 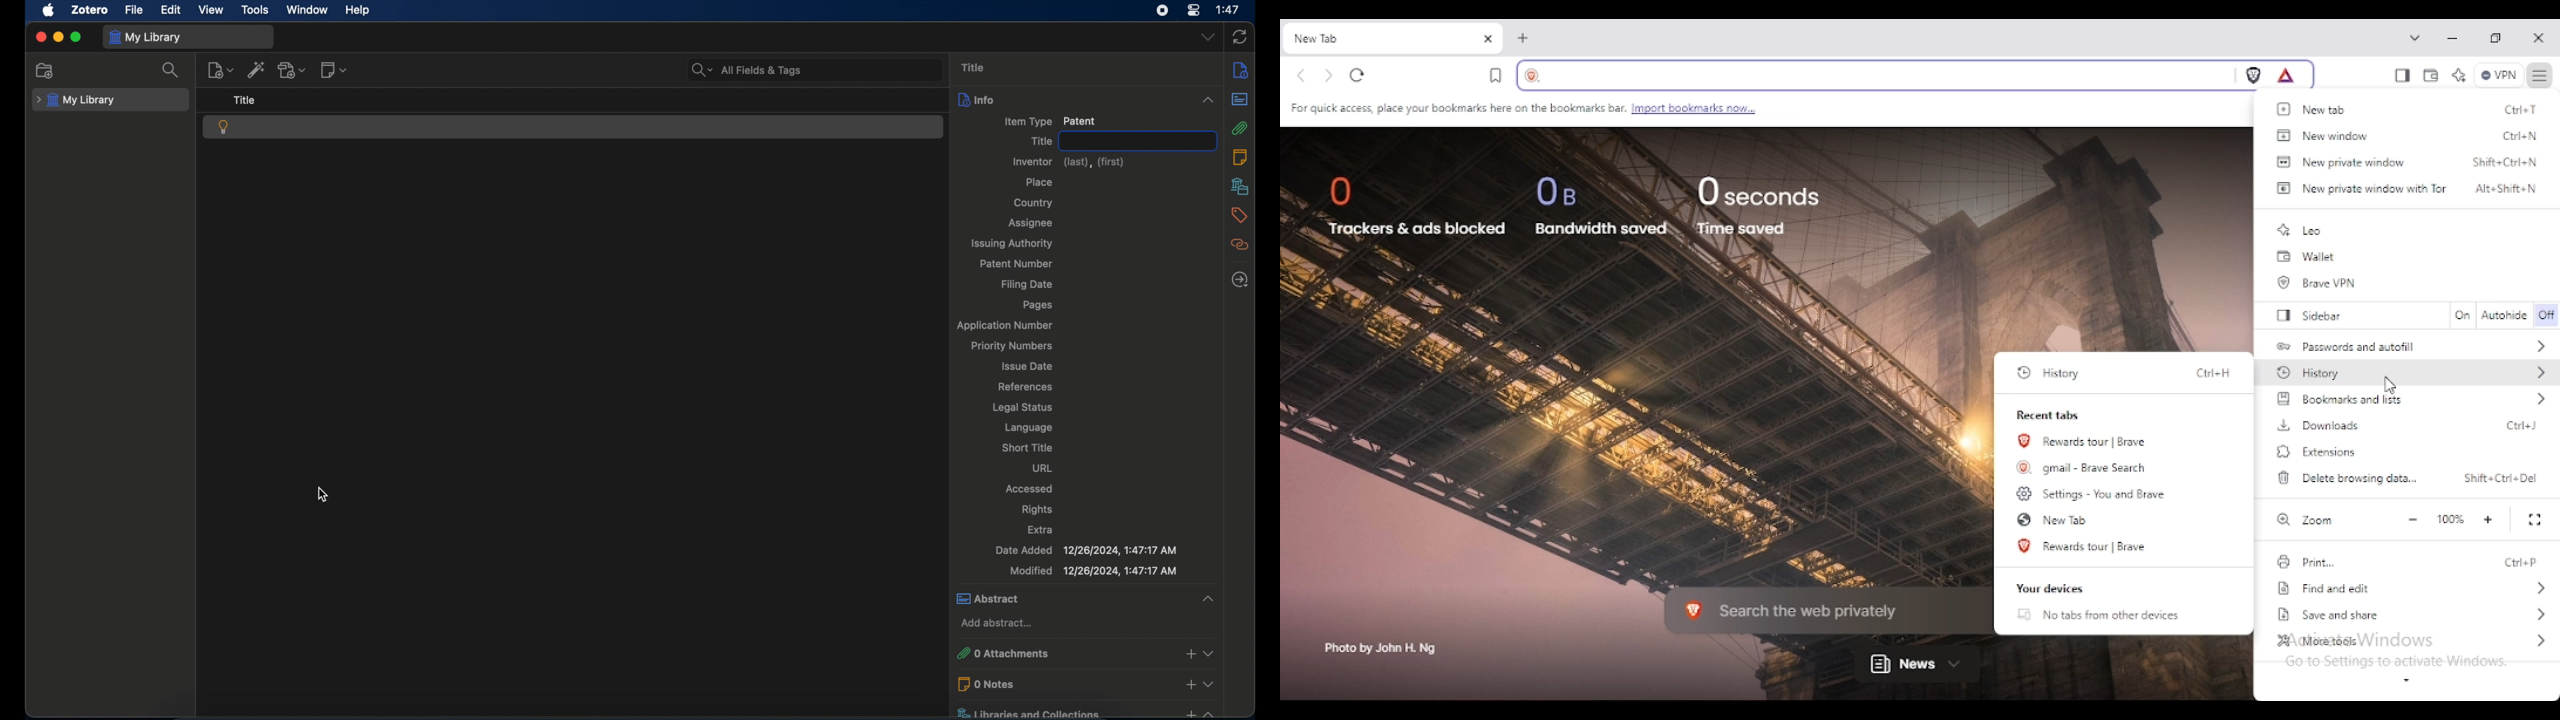 I want to click on patent  number, so click(x=1016, y=264).